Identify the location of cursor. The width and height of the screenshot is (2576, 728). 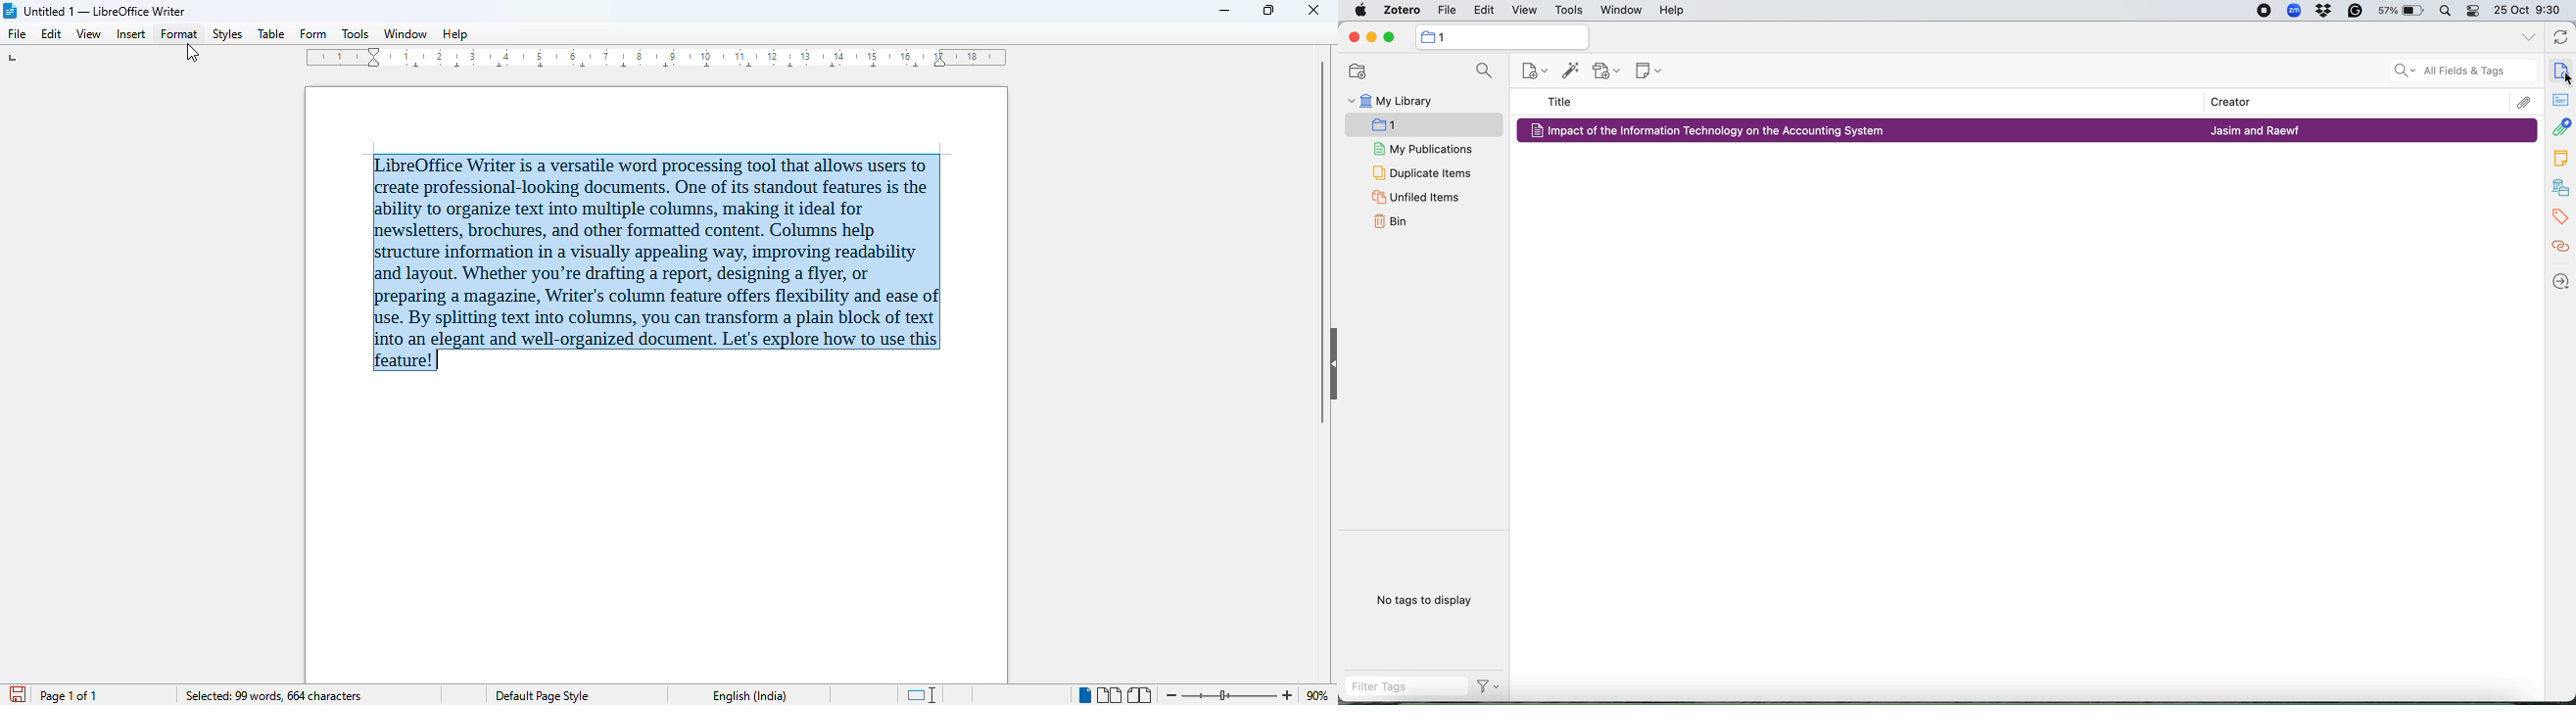
(192, 54).